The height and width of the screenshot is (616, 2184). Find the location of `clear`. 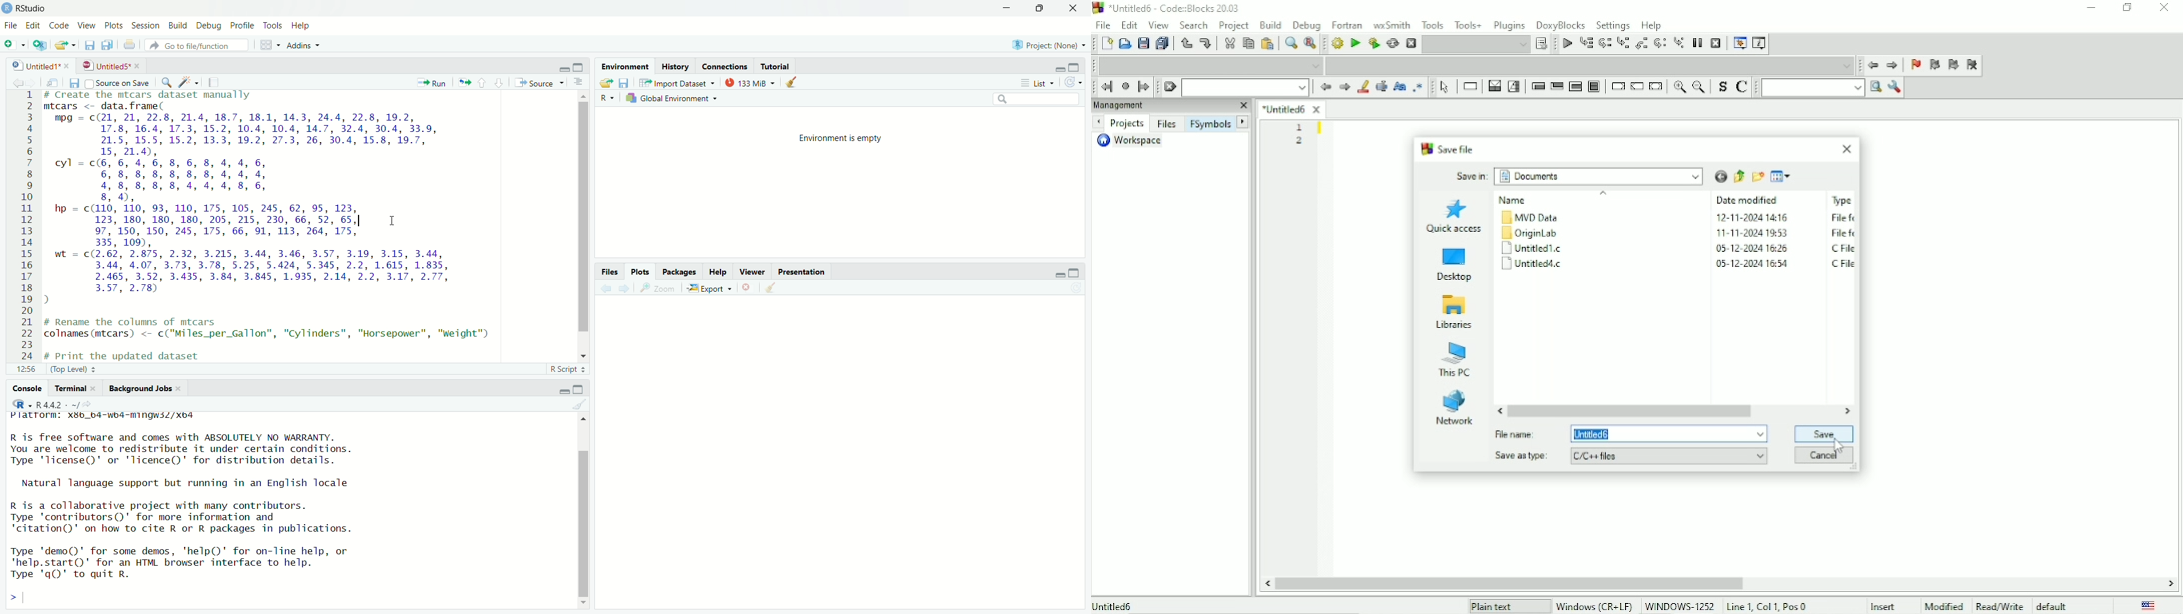

clear is located at coordinates (796, 83).